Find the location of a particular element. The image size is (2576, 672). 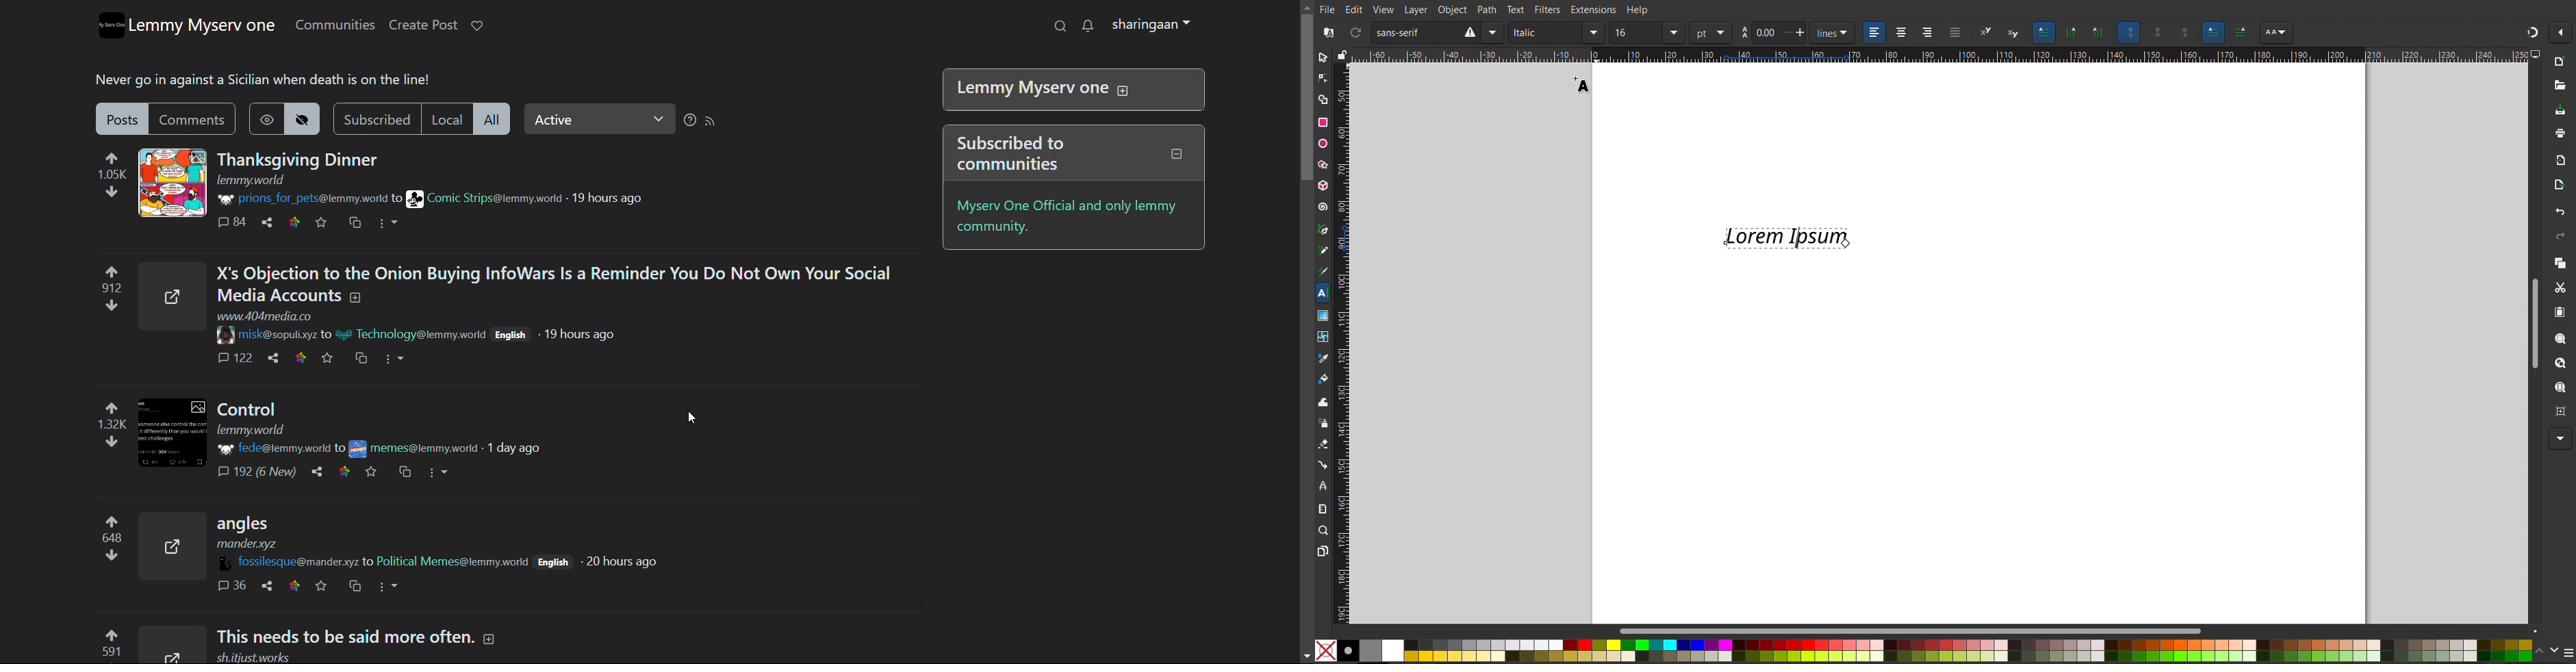

AA is located at coordinates (2276, 34).